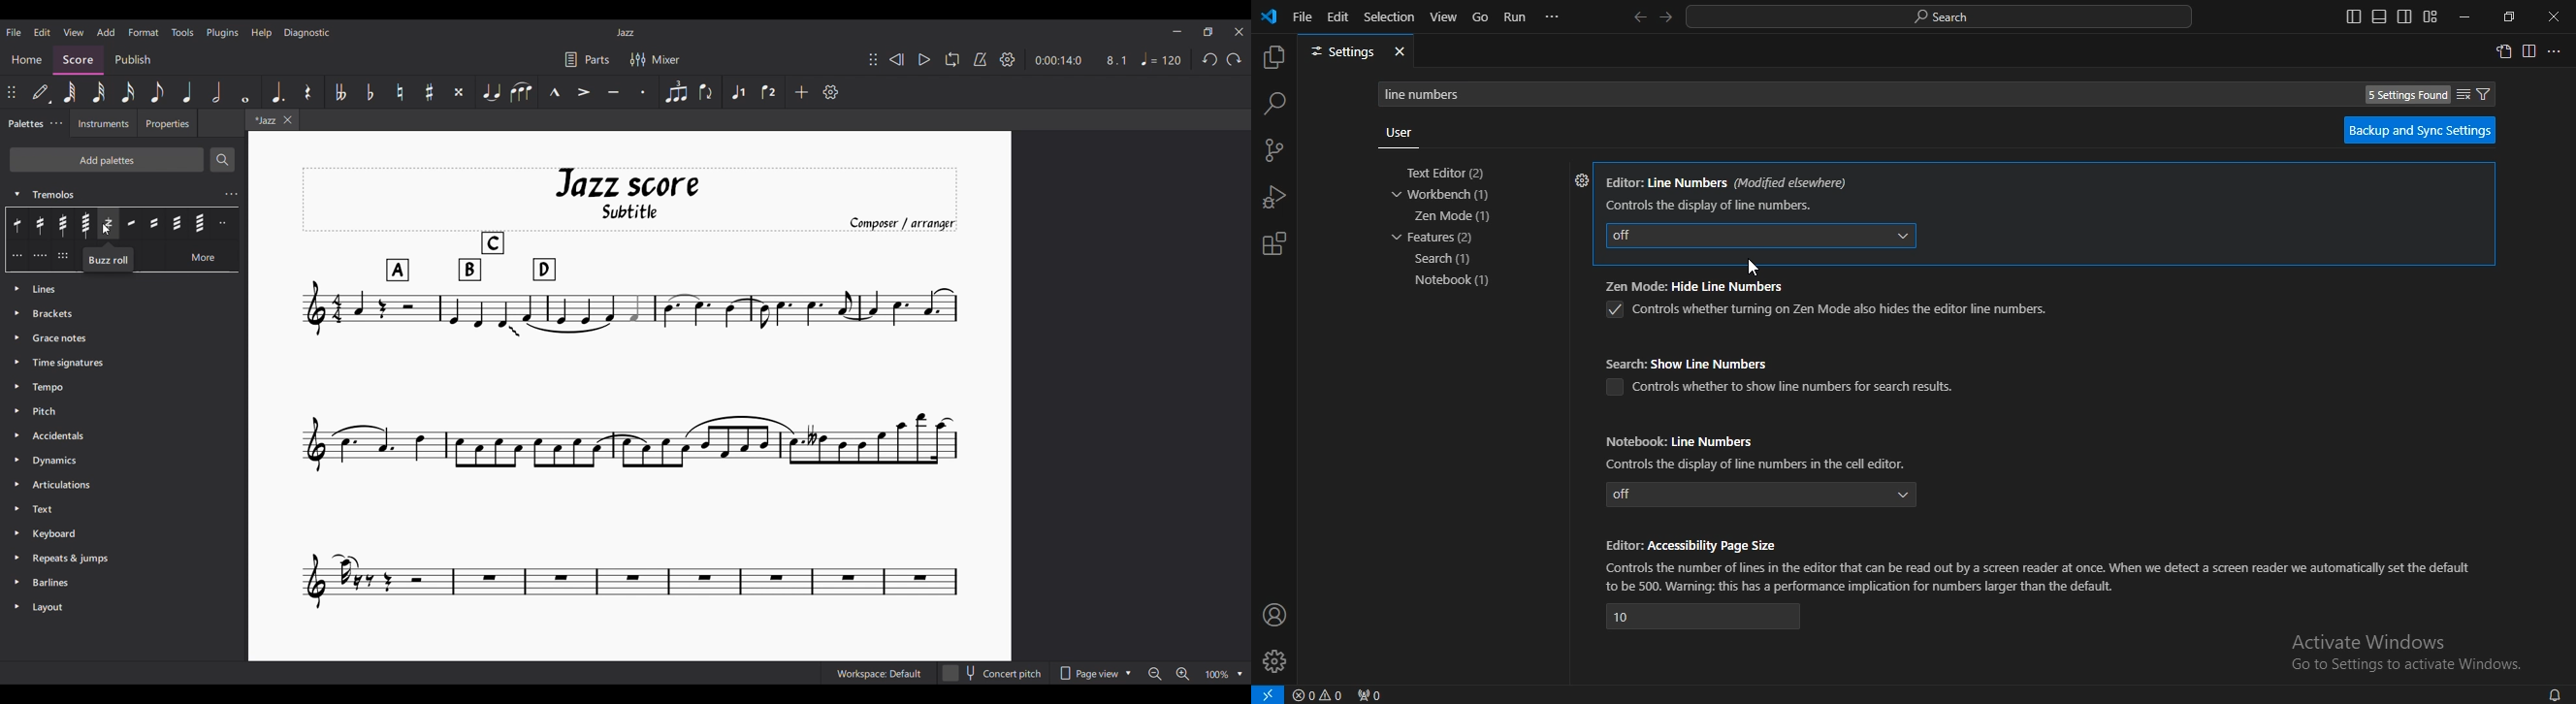 This screenshot has height=728, width=2576. I want to click on run and debug, so click(1274, 200).